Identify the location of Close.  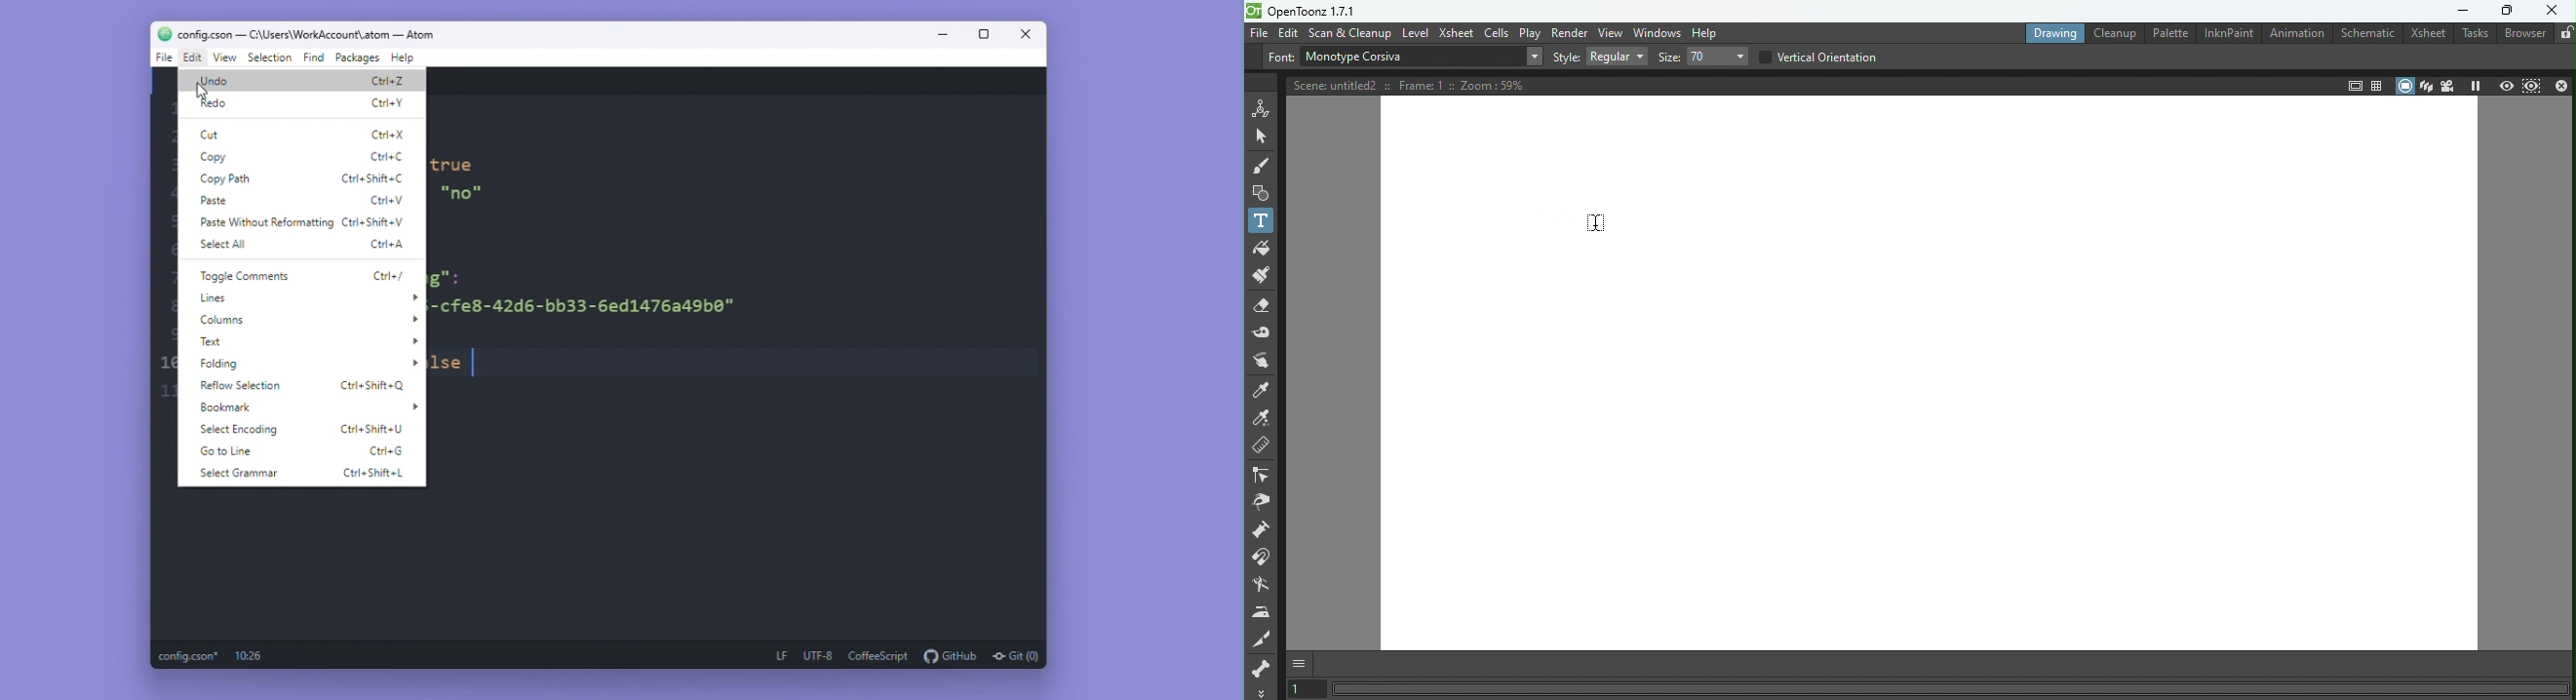
(2554, 12).